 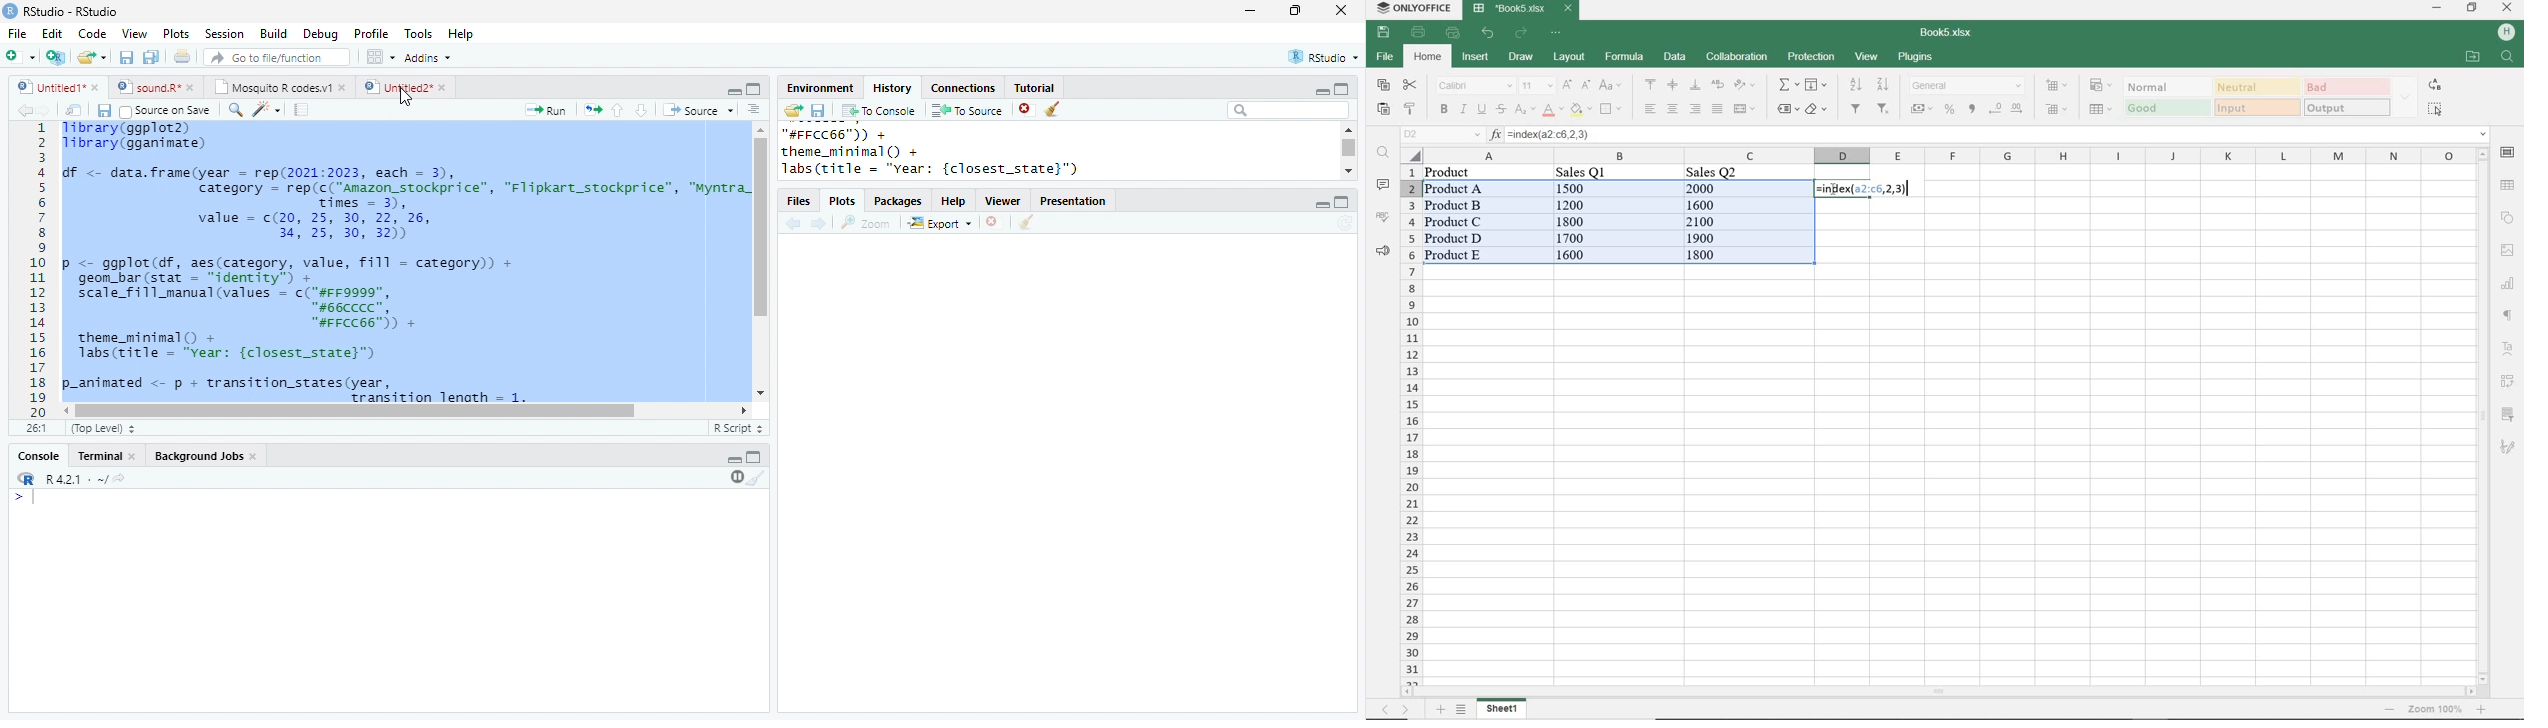 I want to click on Tutorial, so click(x=1035, y=88).